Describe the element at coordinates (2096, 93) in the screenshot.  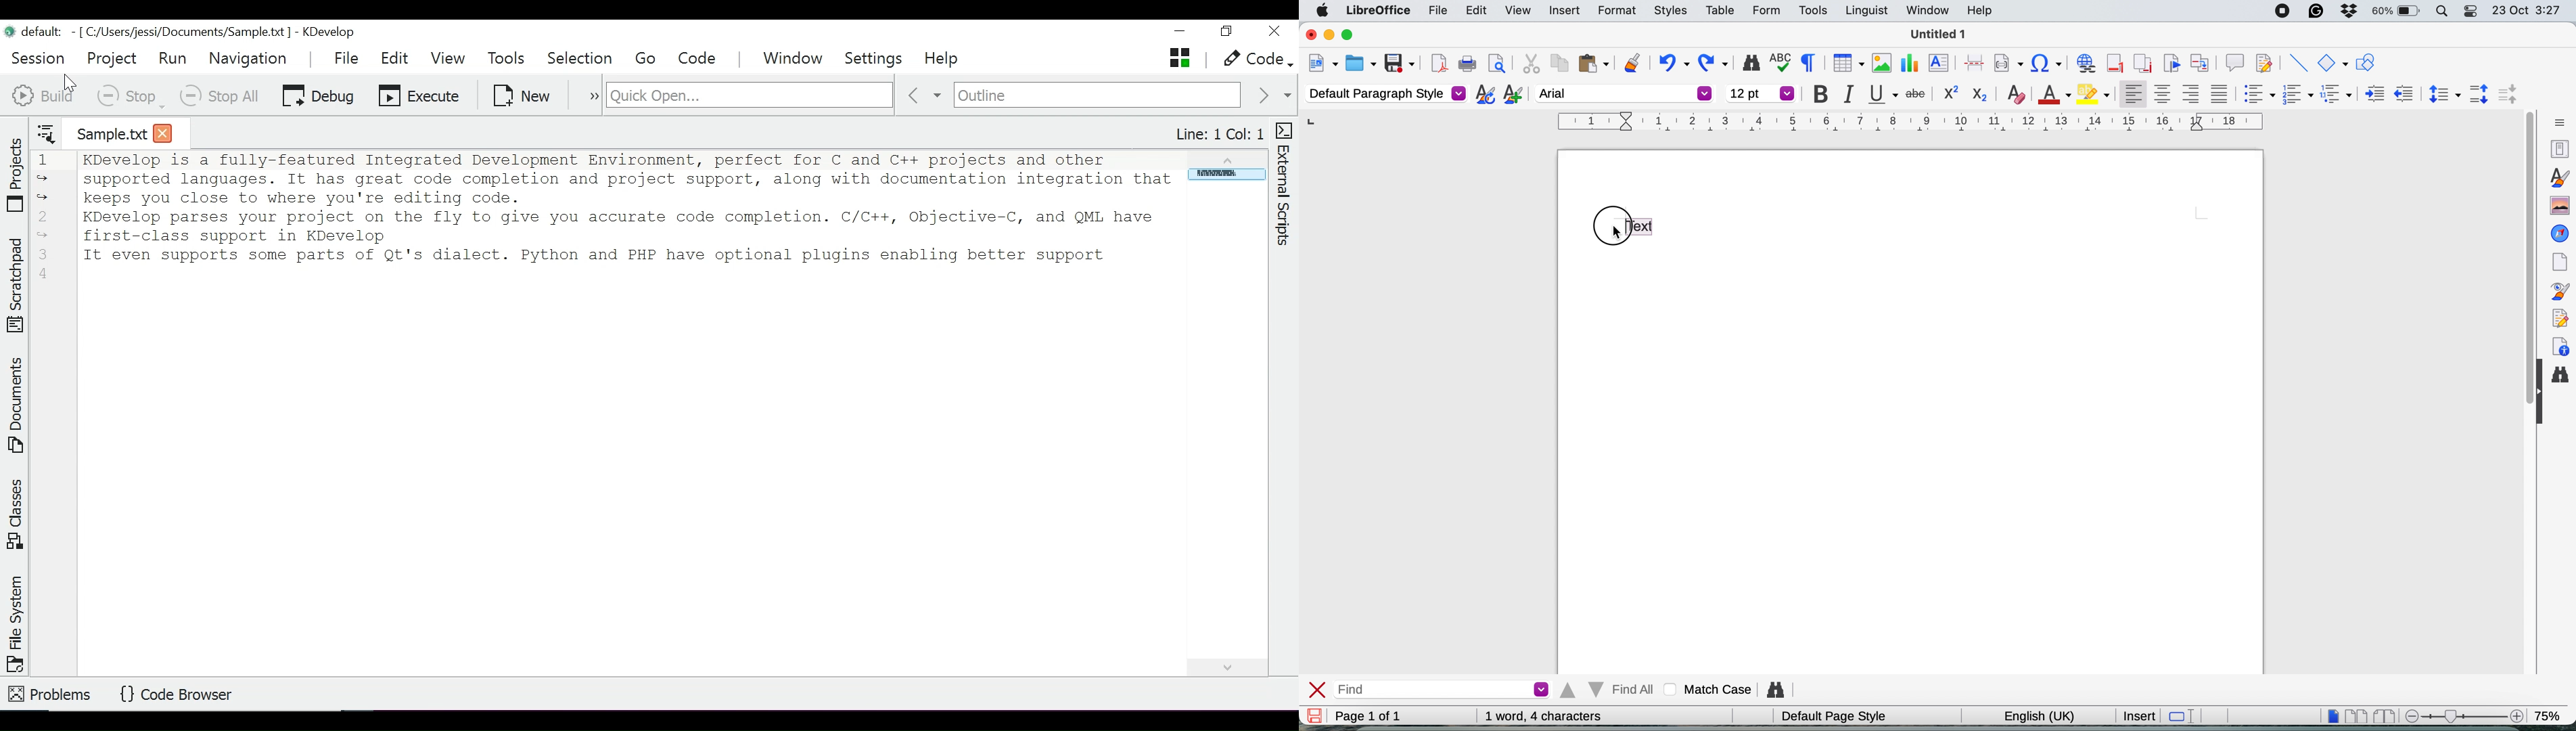
I see `fill color` at that location.